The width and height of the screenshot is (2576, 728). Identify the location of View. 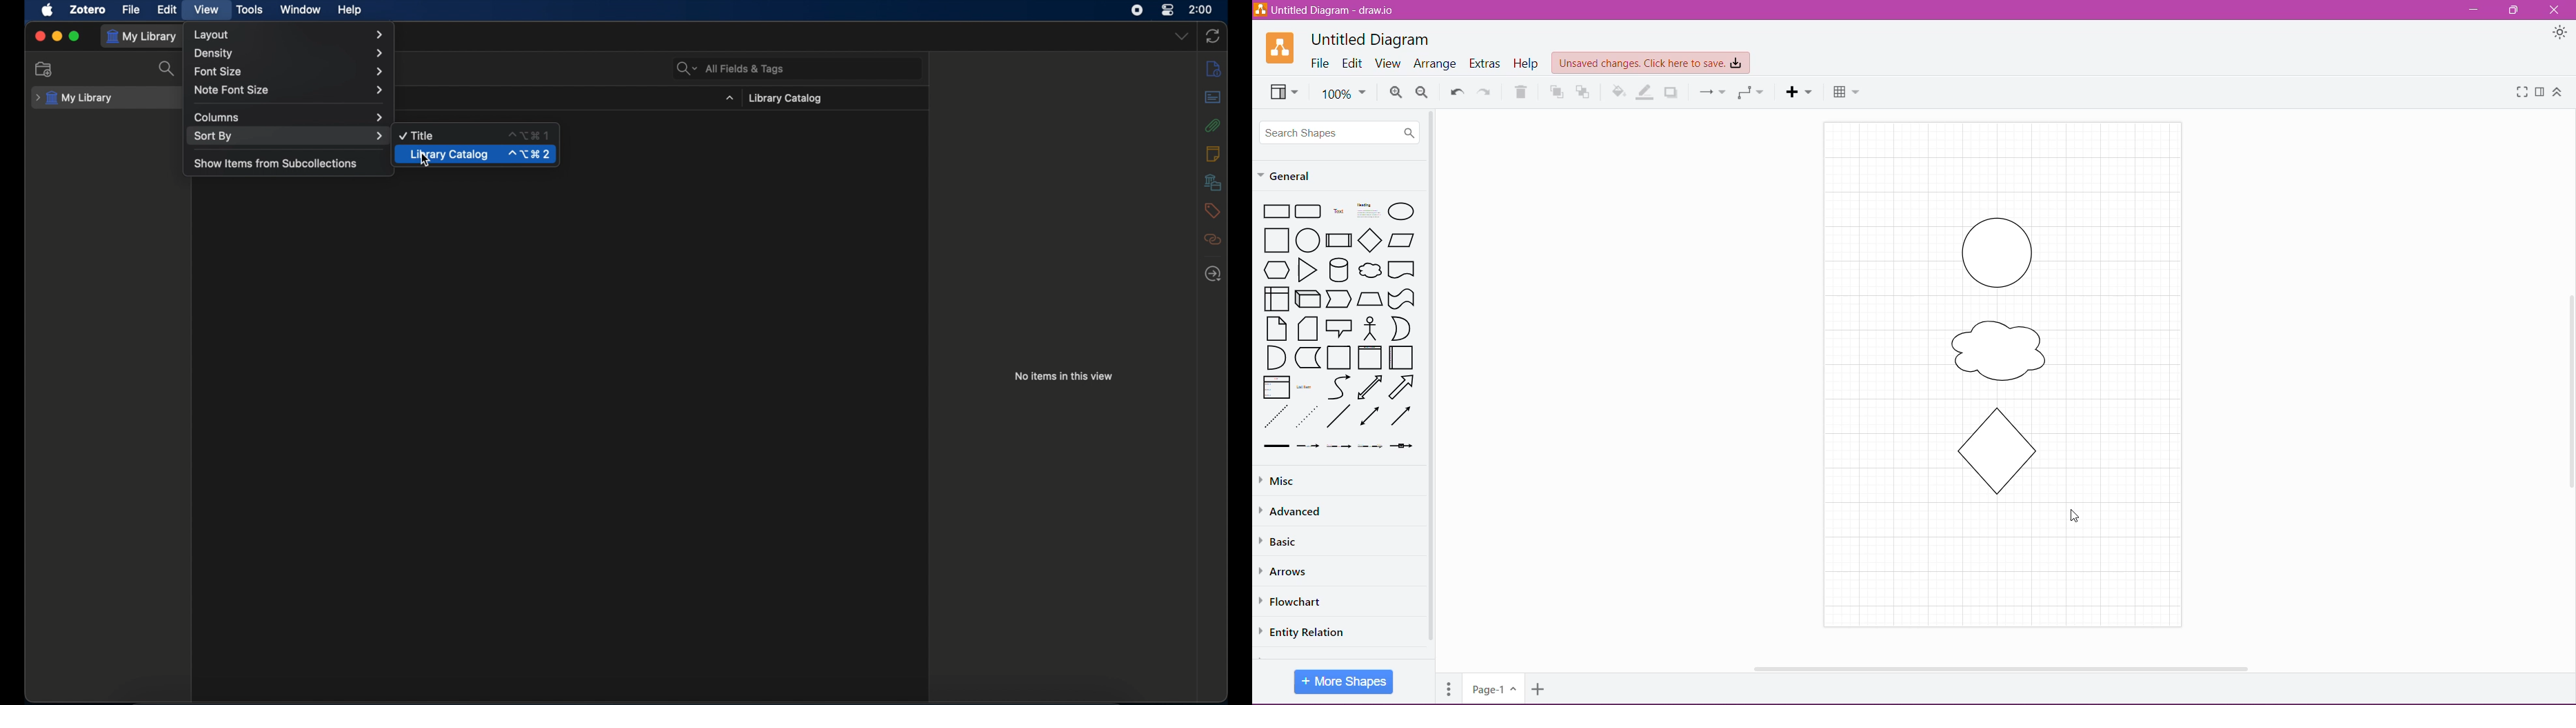
(1281, 91).